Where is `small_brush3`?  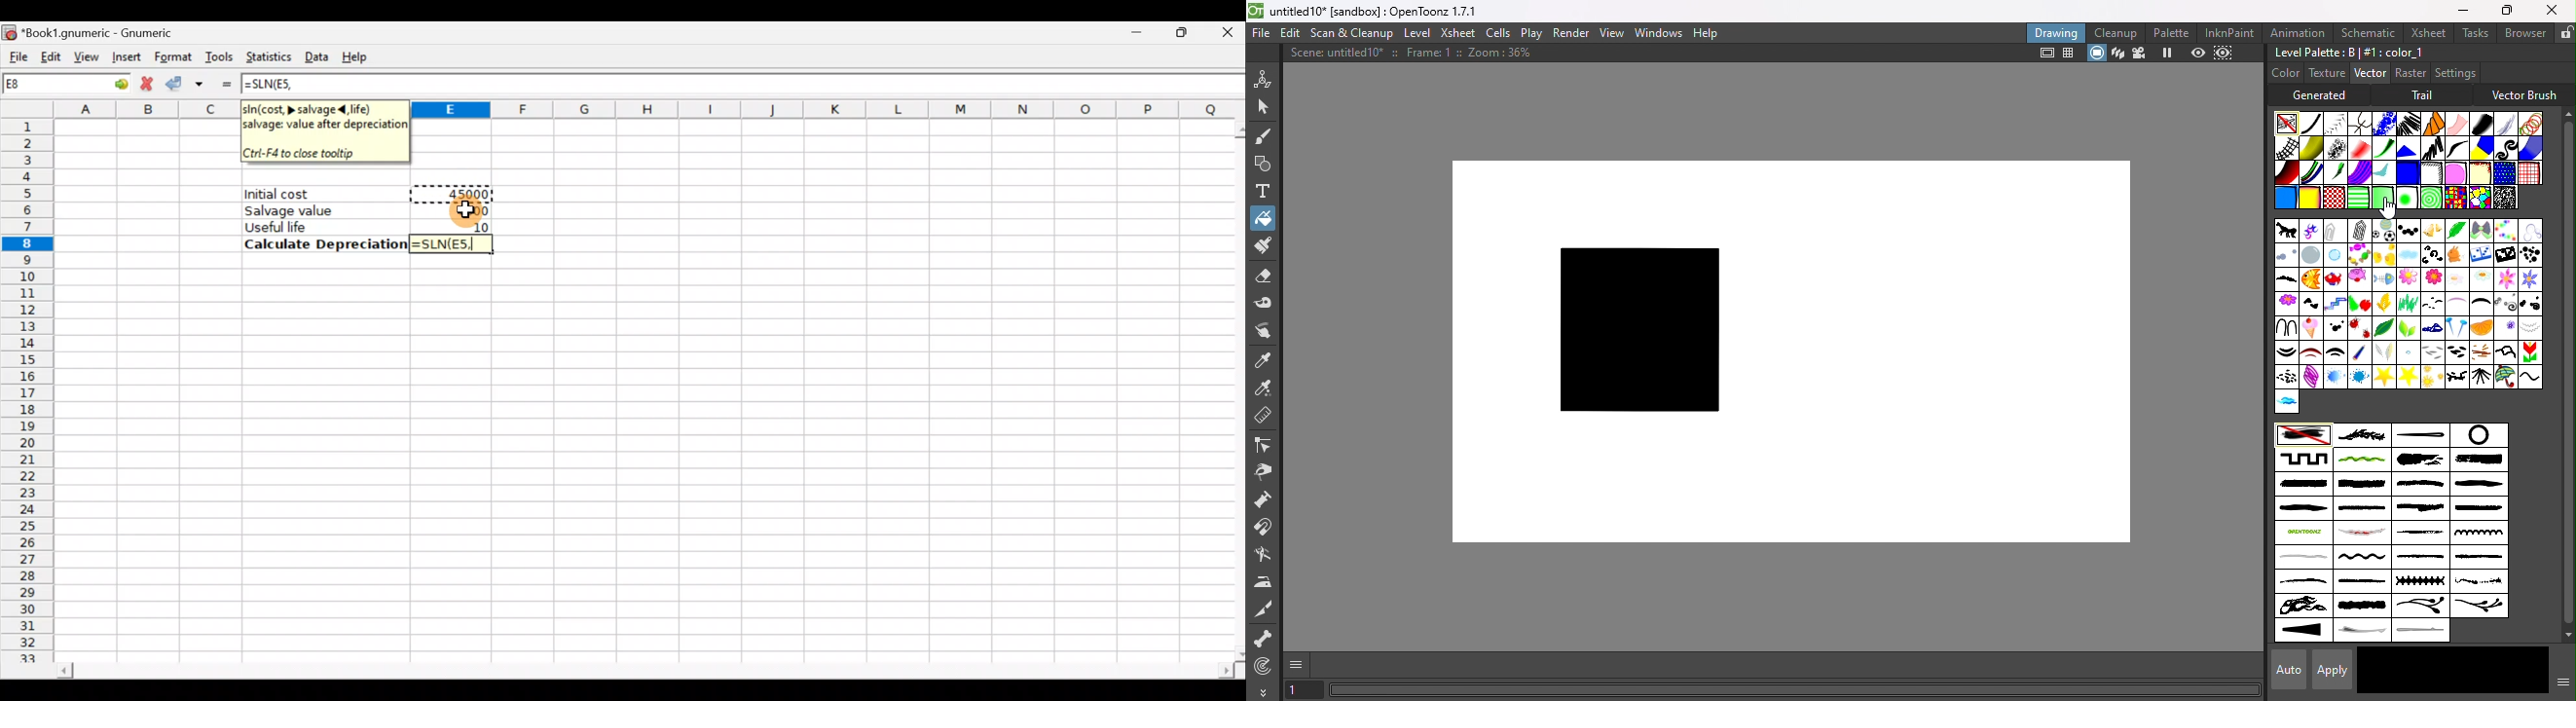
small_brush3 is located at coordinates (2303, 582).